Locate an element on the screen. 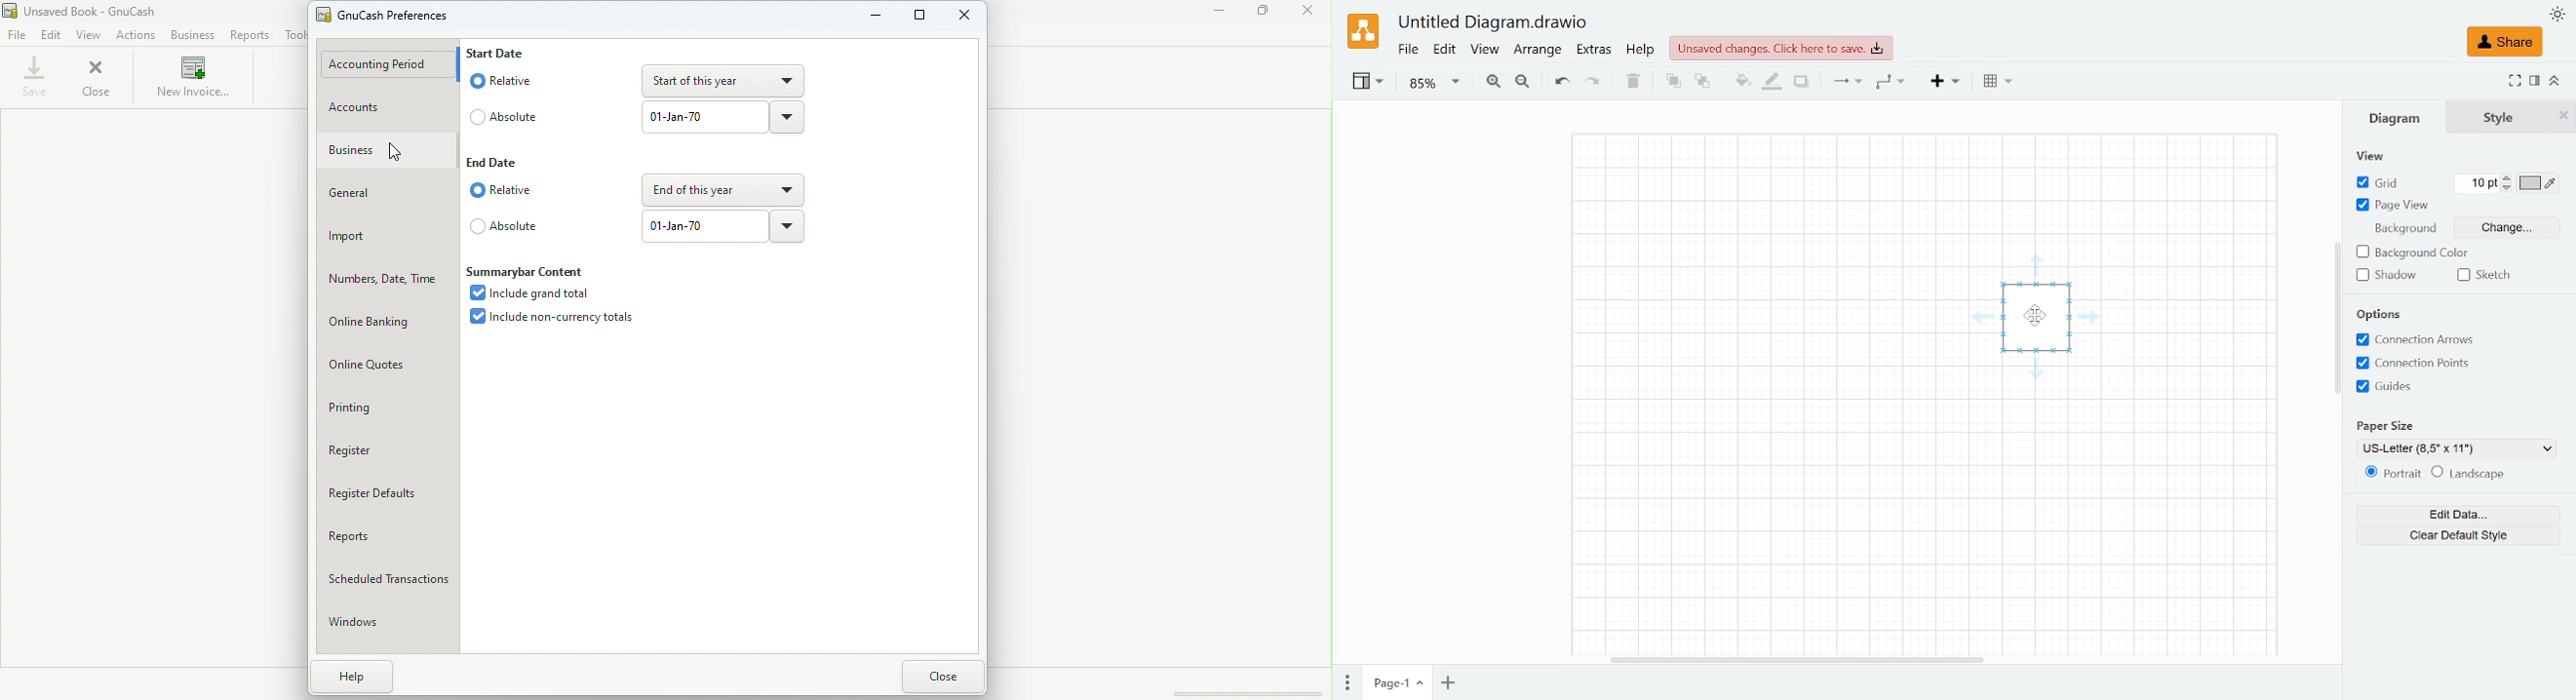  Windows is located at coordinates (386, 622).